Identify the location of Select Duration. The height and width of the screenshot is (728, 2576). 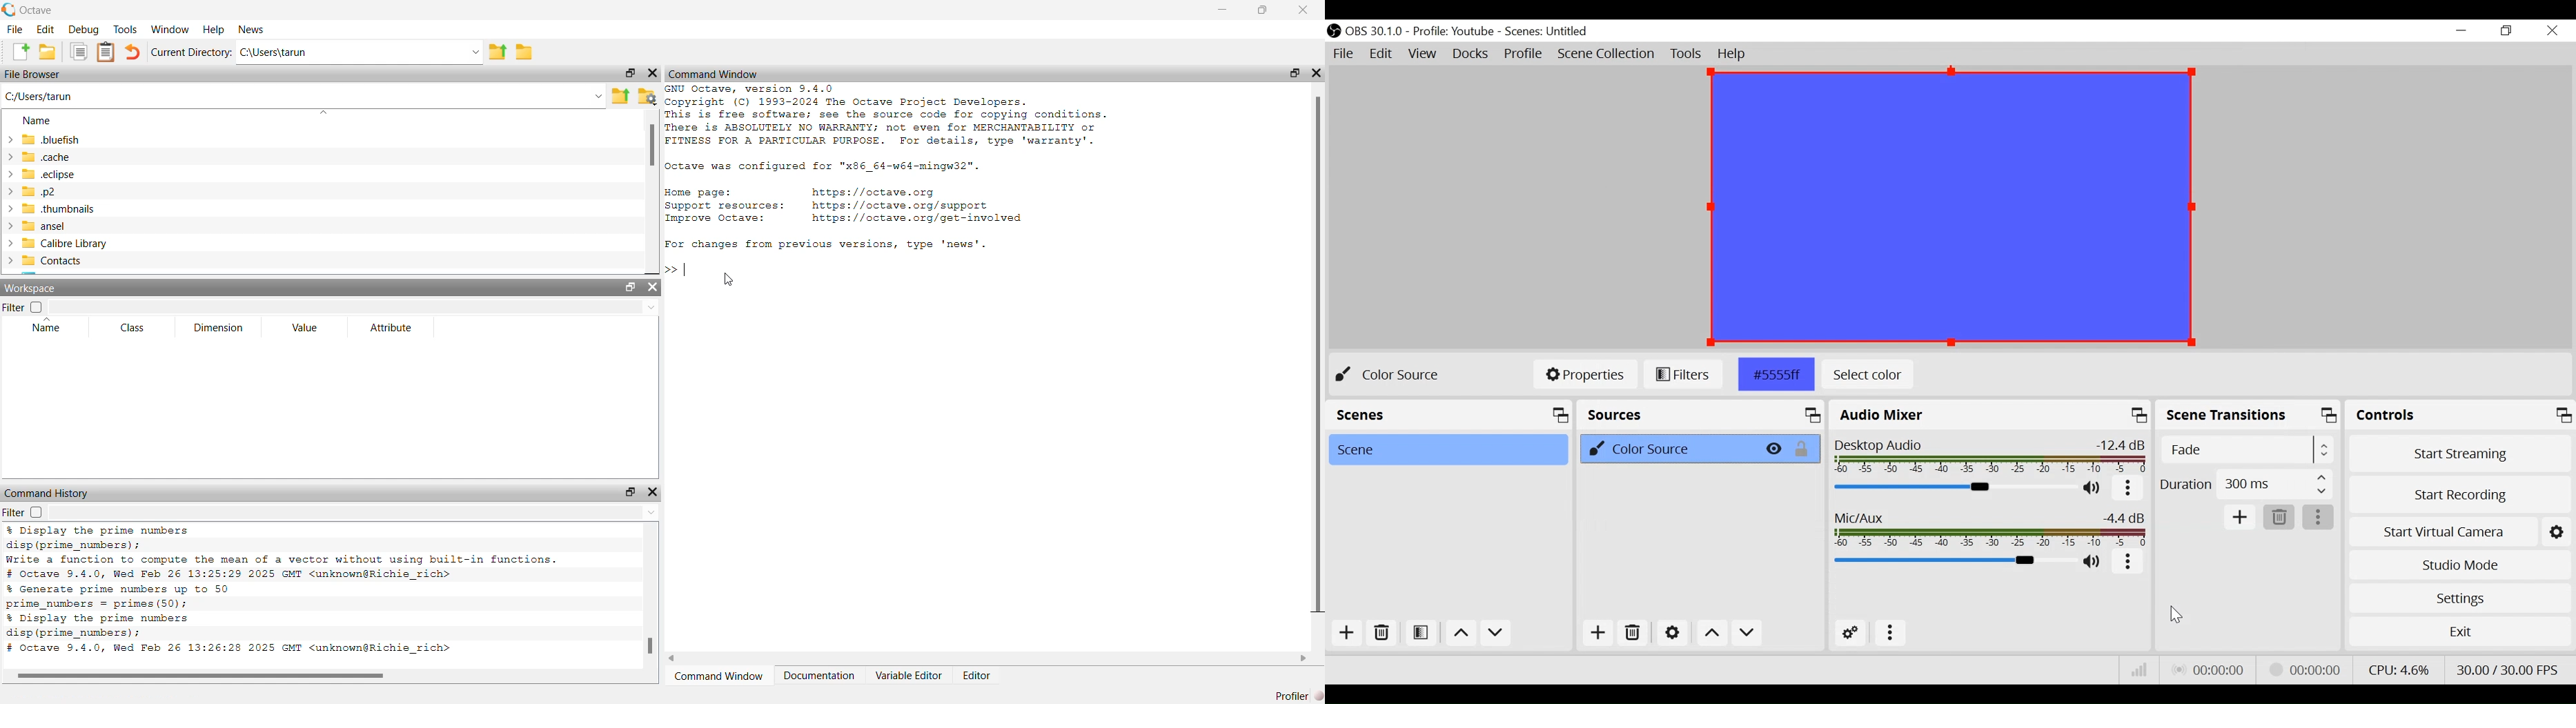
(2246, 482).